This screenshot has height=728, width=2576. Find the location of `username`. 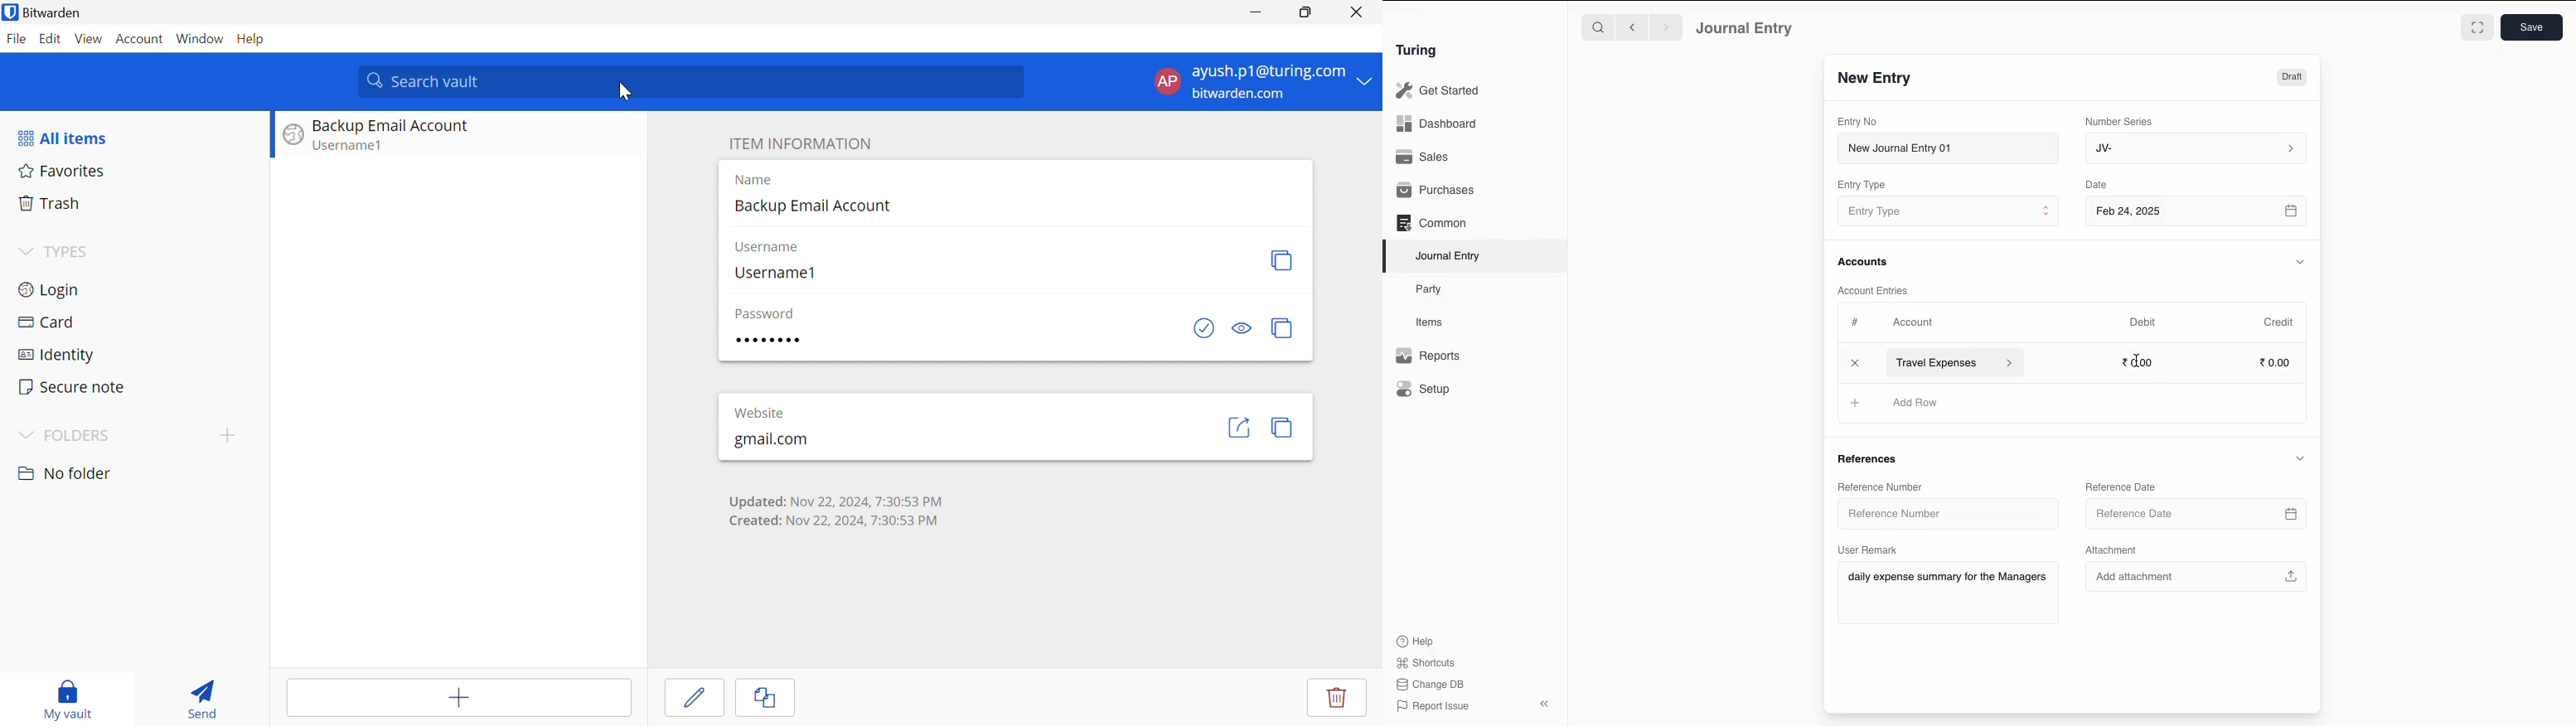

username is located at coordinates (796, 246).